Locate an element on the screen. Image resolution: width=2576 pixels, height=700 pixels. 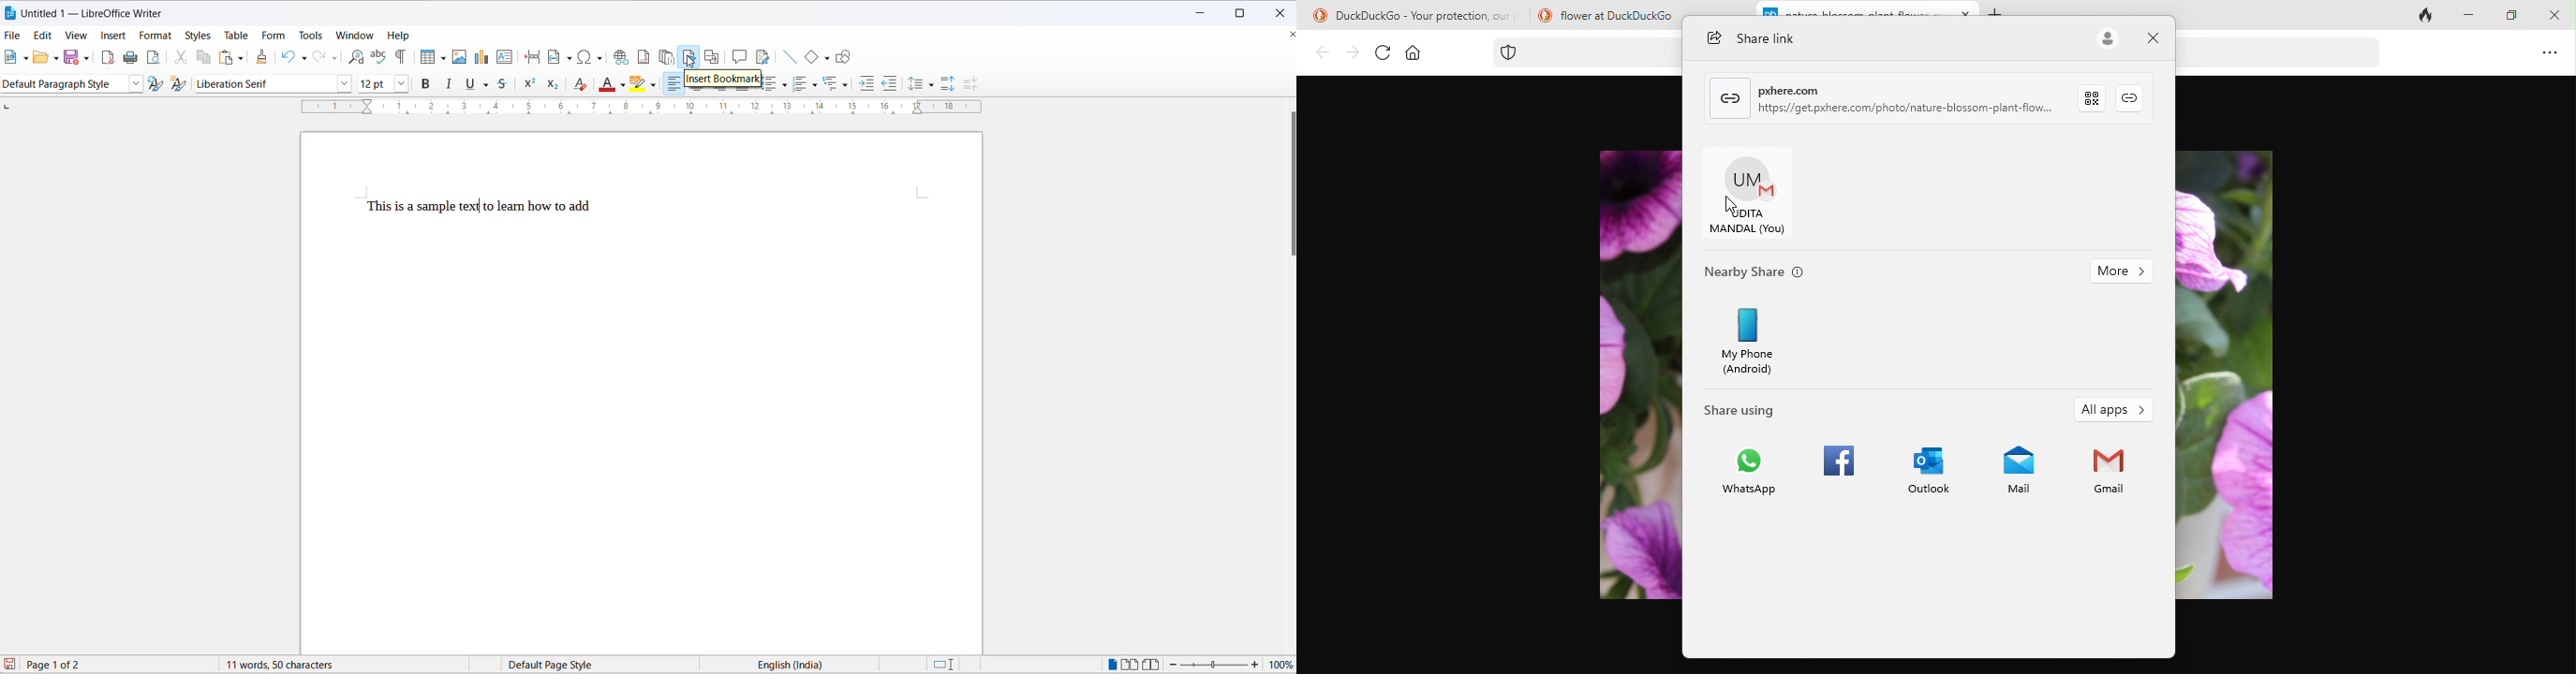
option is located at coordinates (2551, 54).